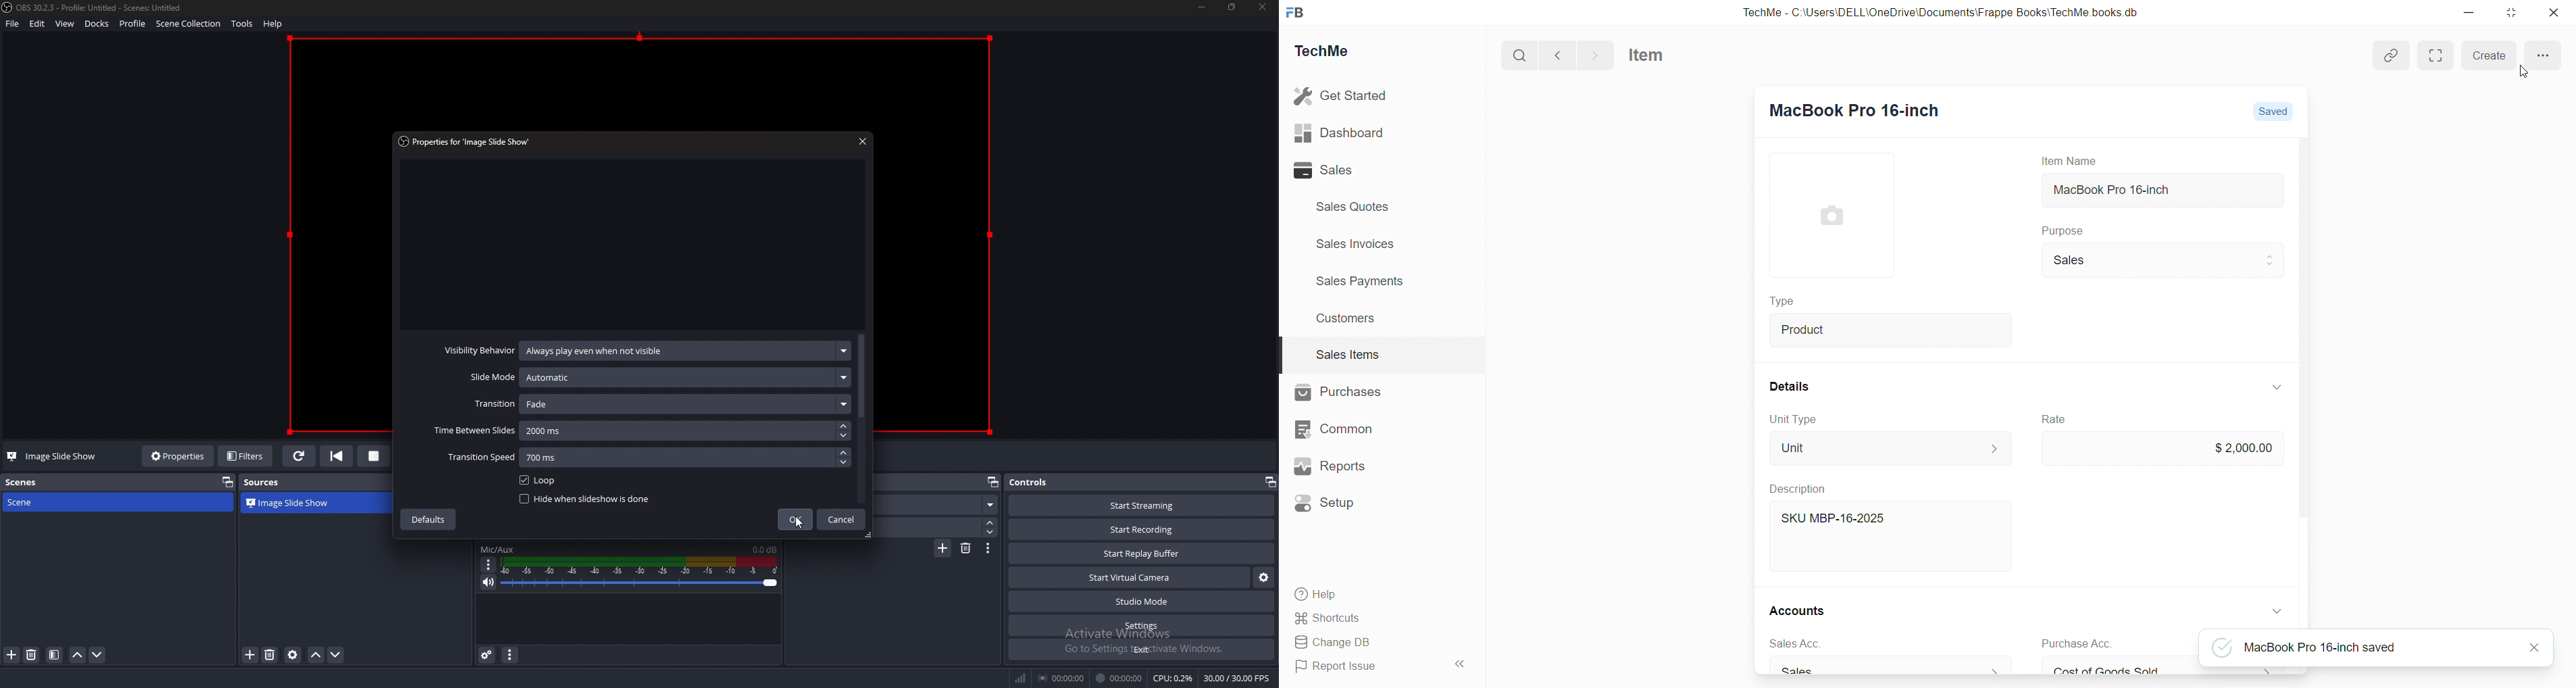 The image size is (2576, 700). Describe the element at coordinates (1347, 320) in the screenshot. I see `Customers` at that location.